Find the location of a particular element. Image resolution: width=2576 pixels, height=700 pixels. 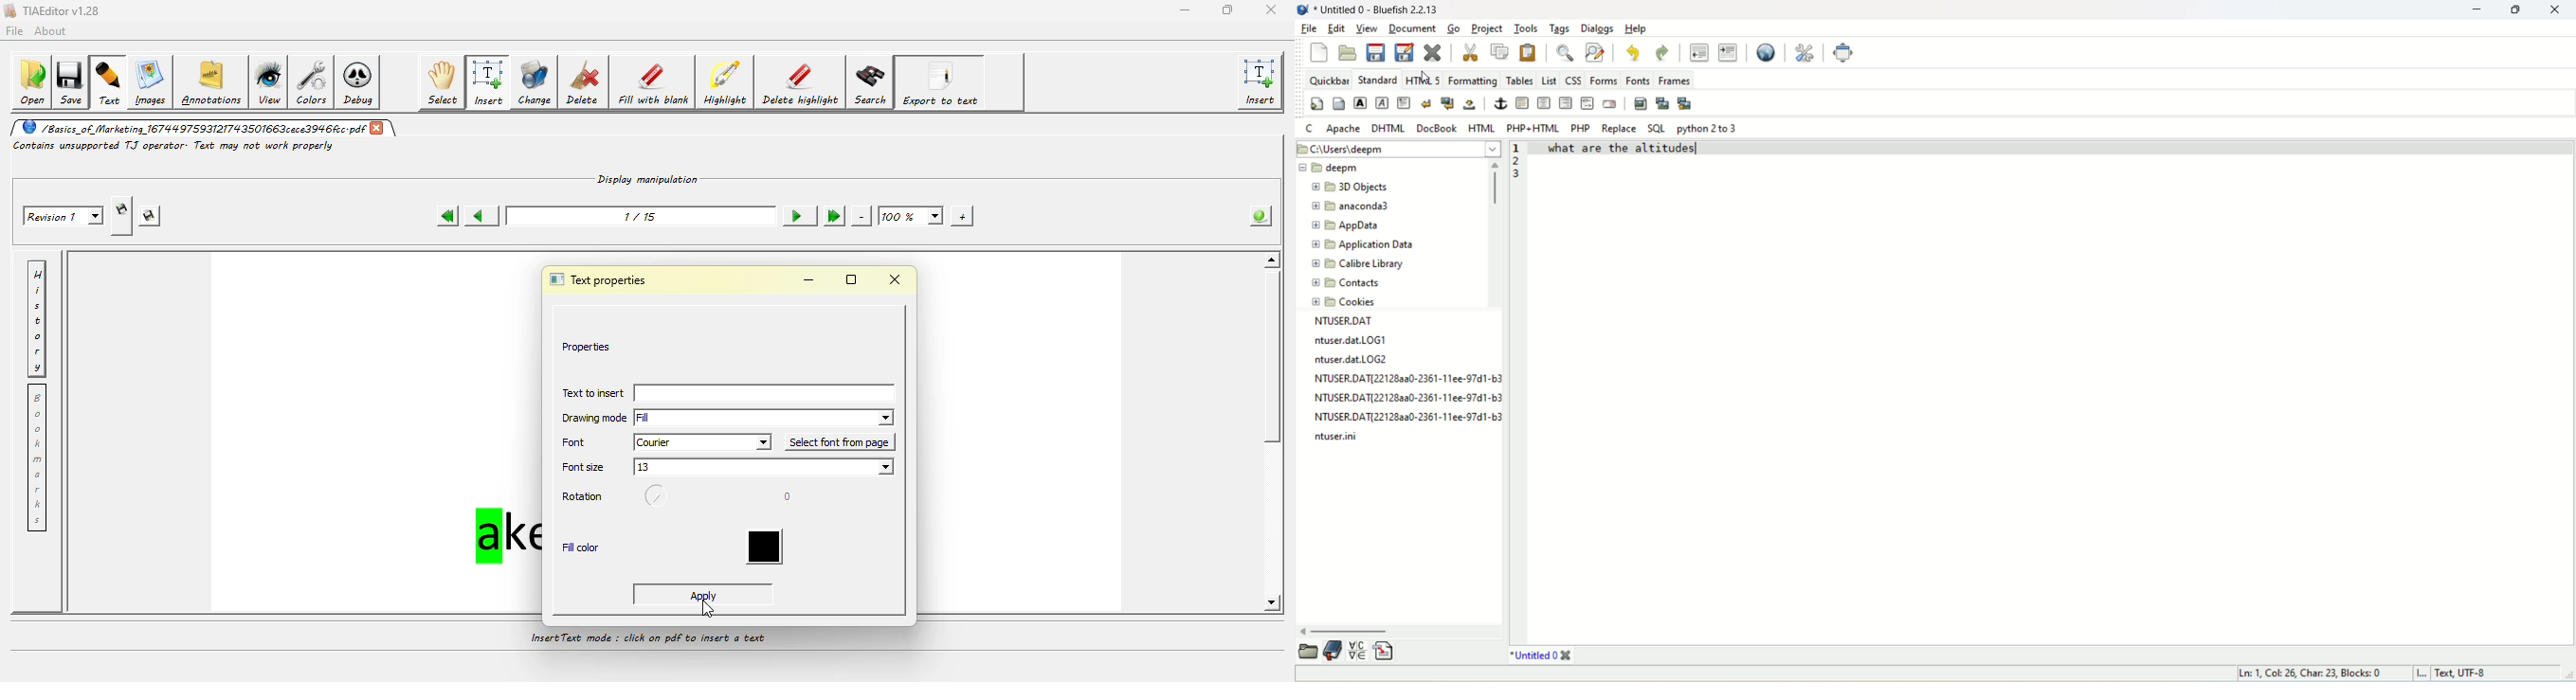

application is located at coordinates (1364, 246).